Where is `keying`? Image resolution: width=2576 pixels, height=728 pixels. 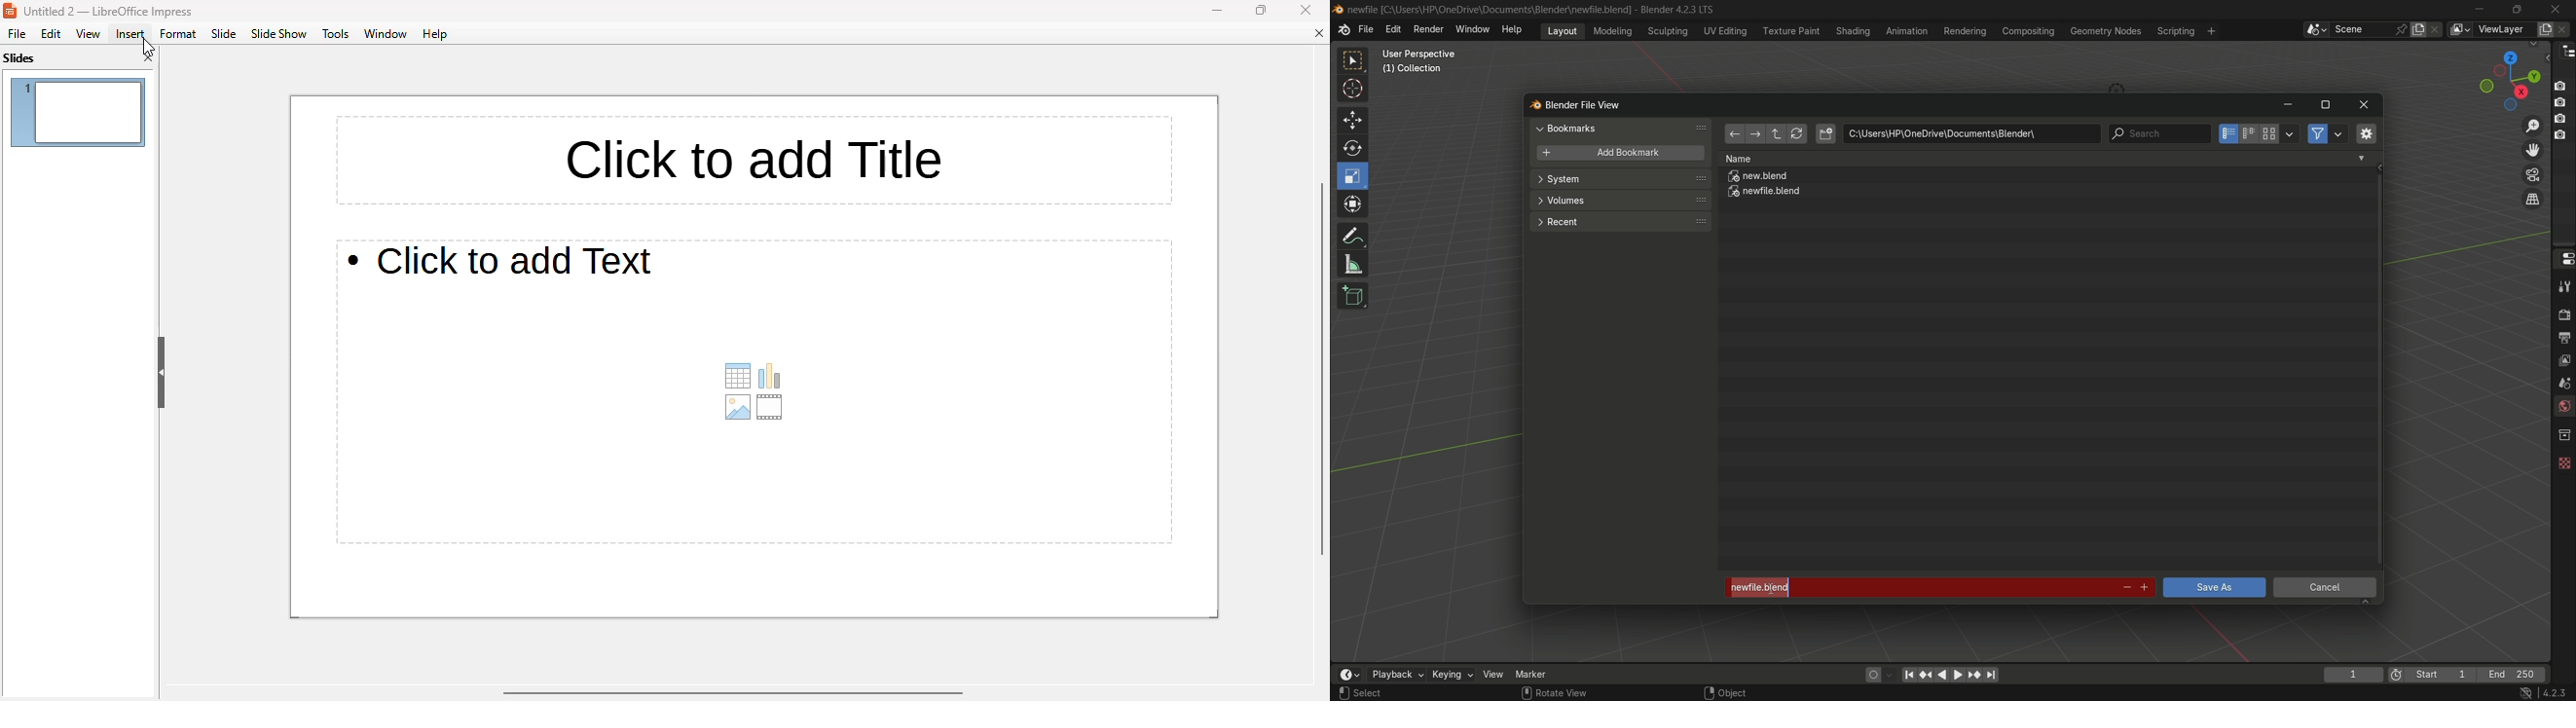 keying is located at coordinates (1451, 676).